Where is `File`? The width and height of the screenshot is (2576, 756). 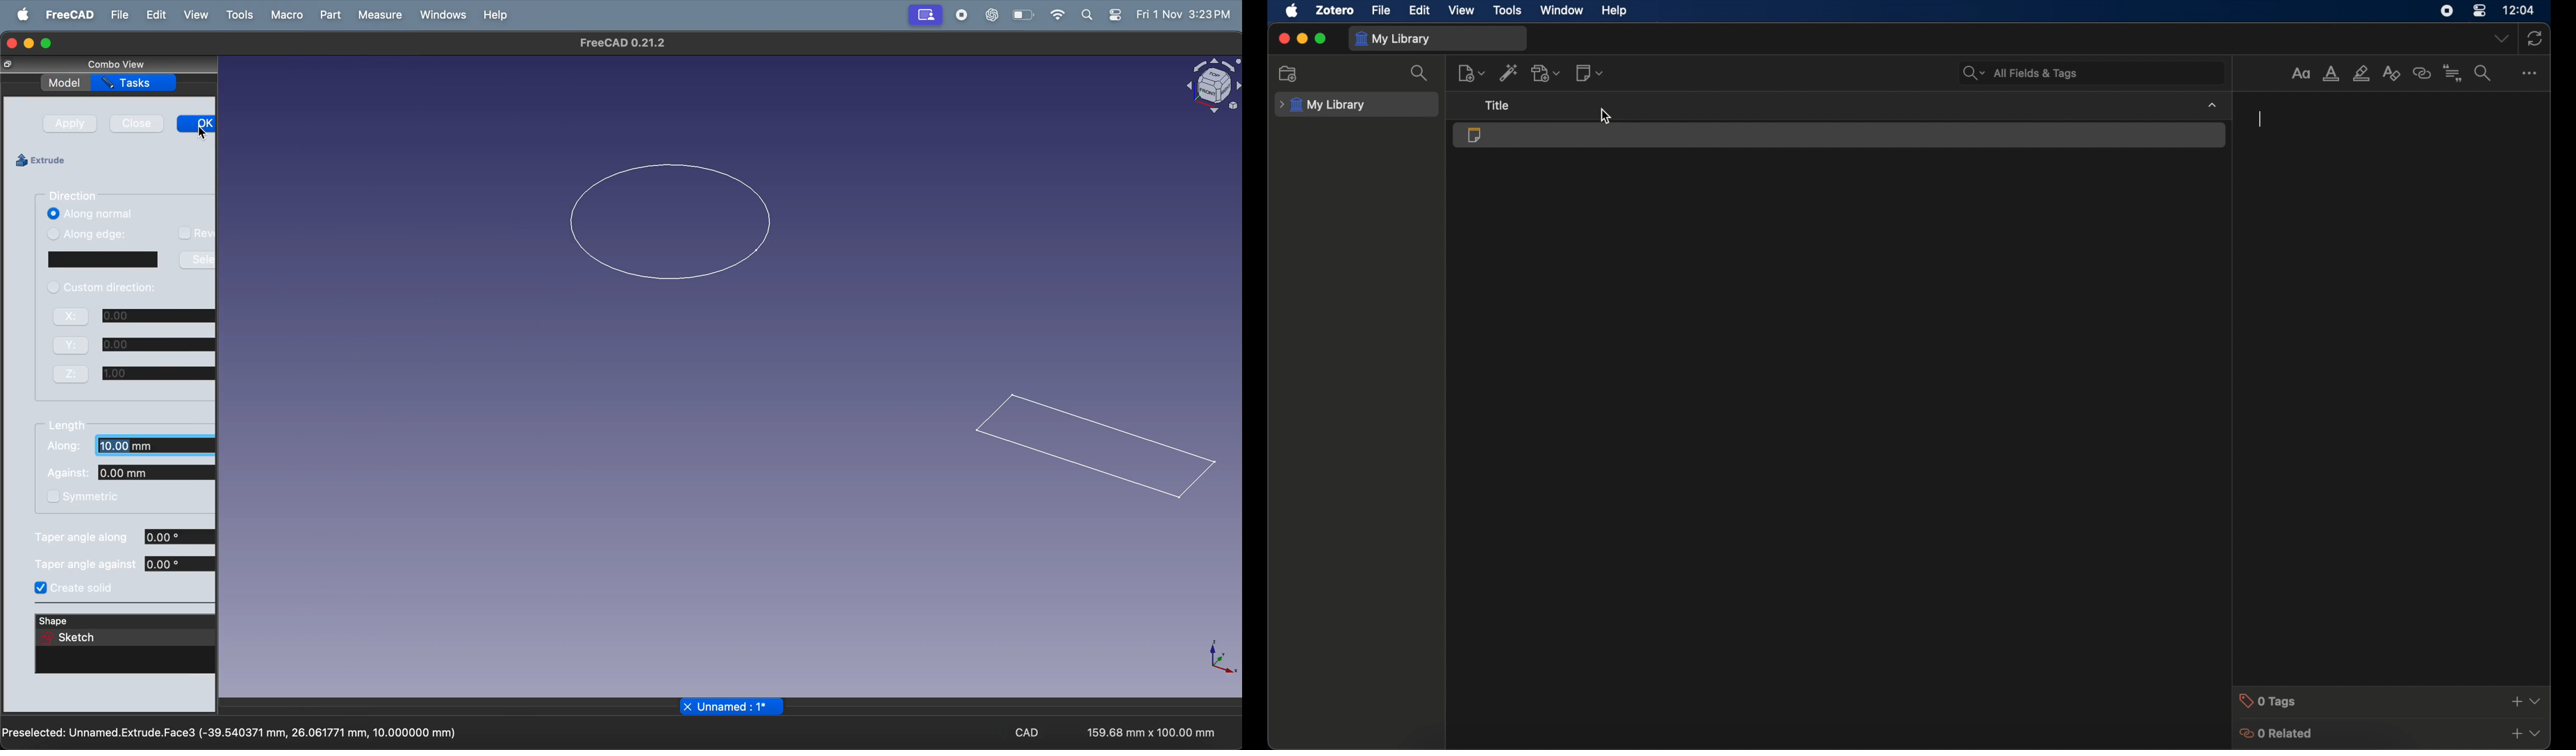 File is located at coordinates (118, 14).